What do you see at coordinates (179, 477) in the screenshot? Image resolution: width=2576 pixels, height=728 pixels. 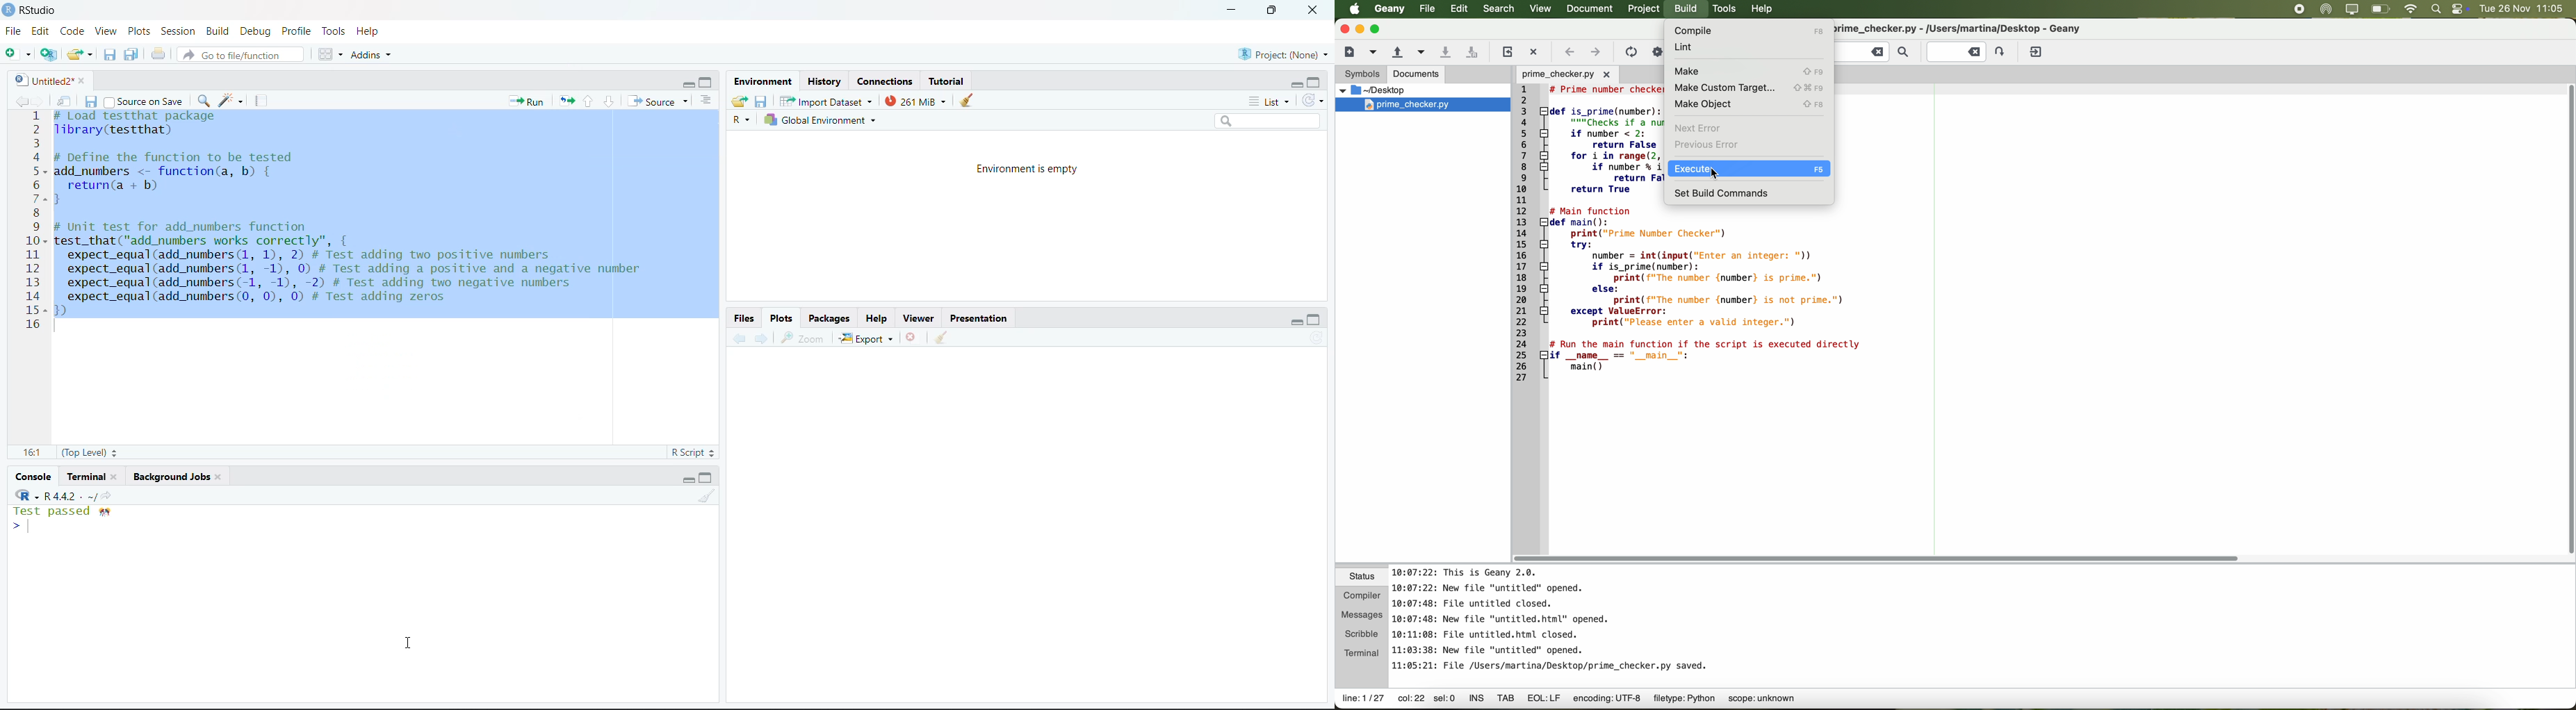 I see `Background jobs` at bounding box center [179, 477].